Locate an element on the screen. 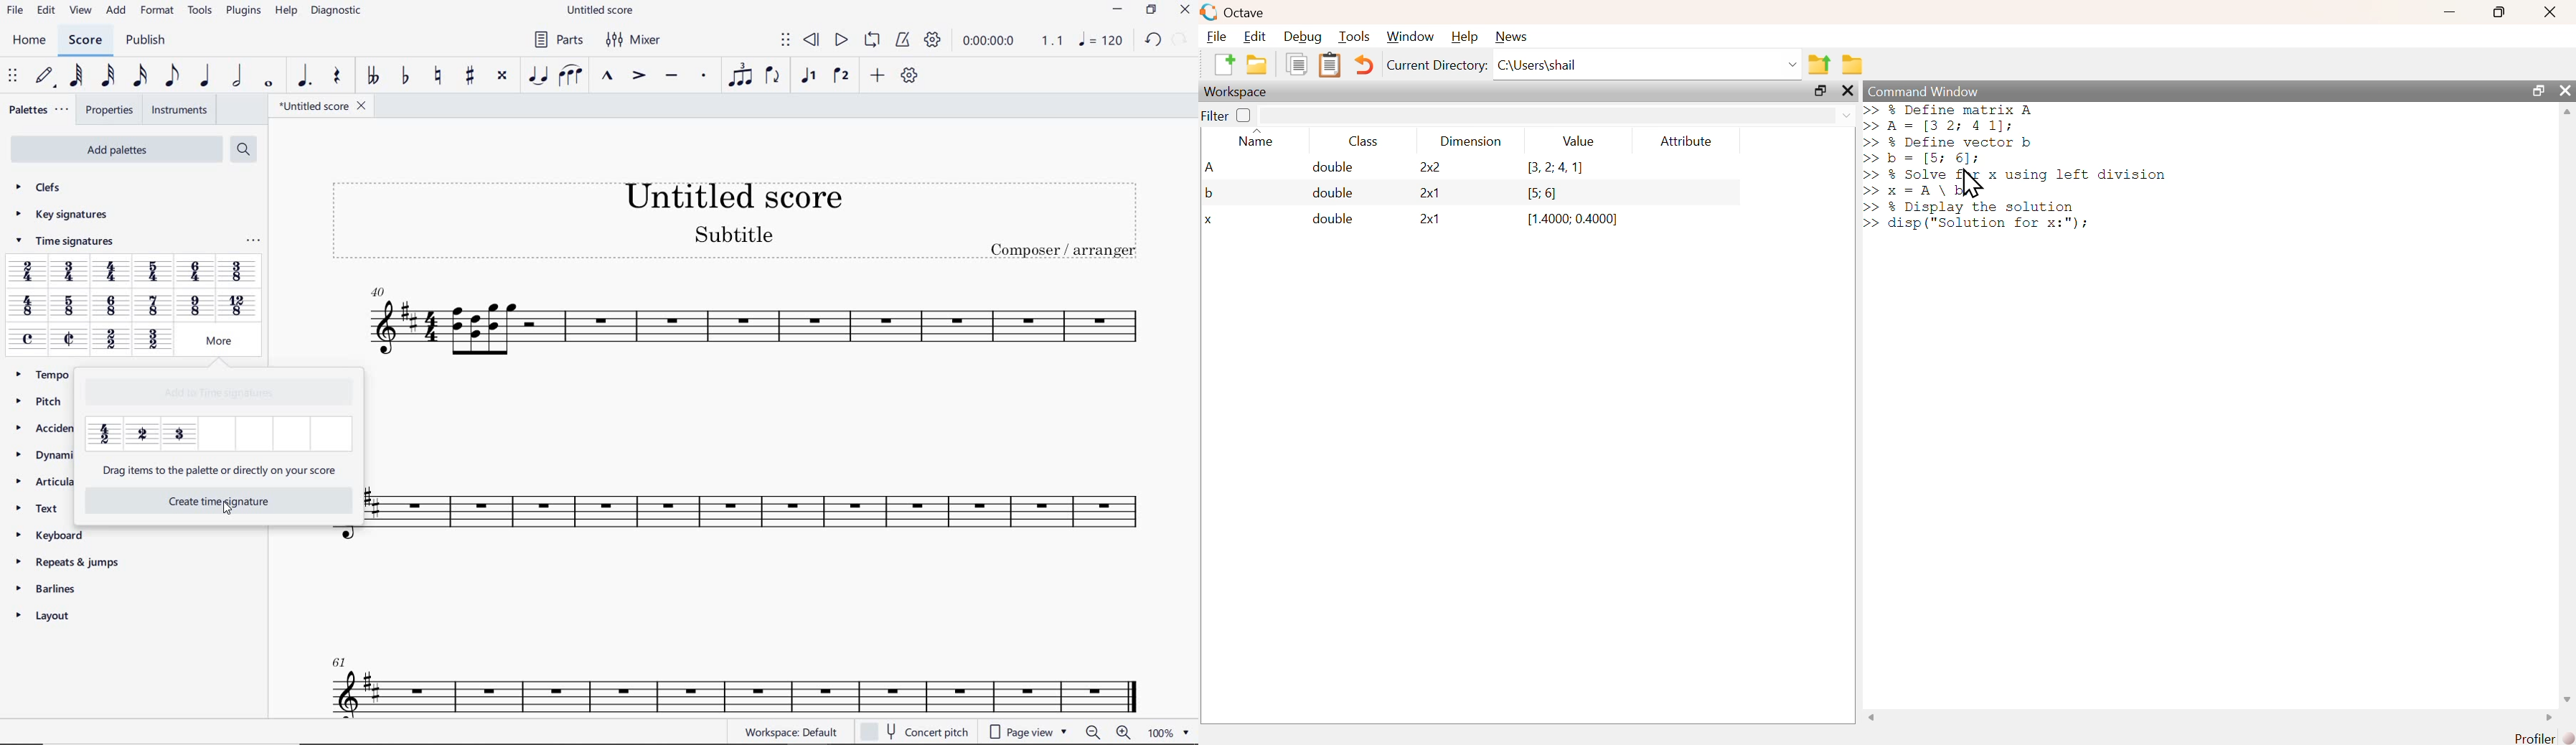  AUGMENTATION DOT is located at coordinates (303, 76).